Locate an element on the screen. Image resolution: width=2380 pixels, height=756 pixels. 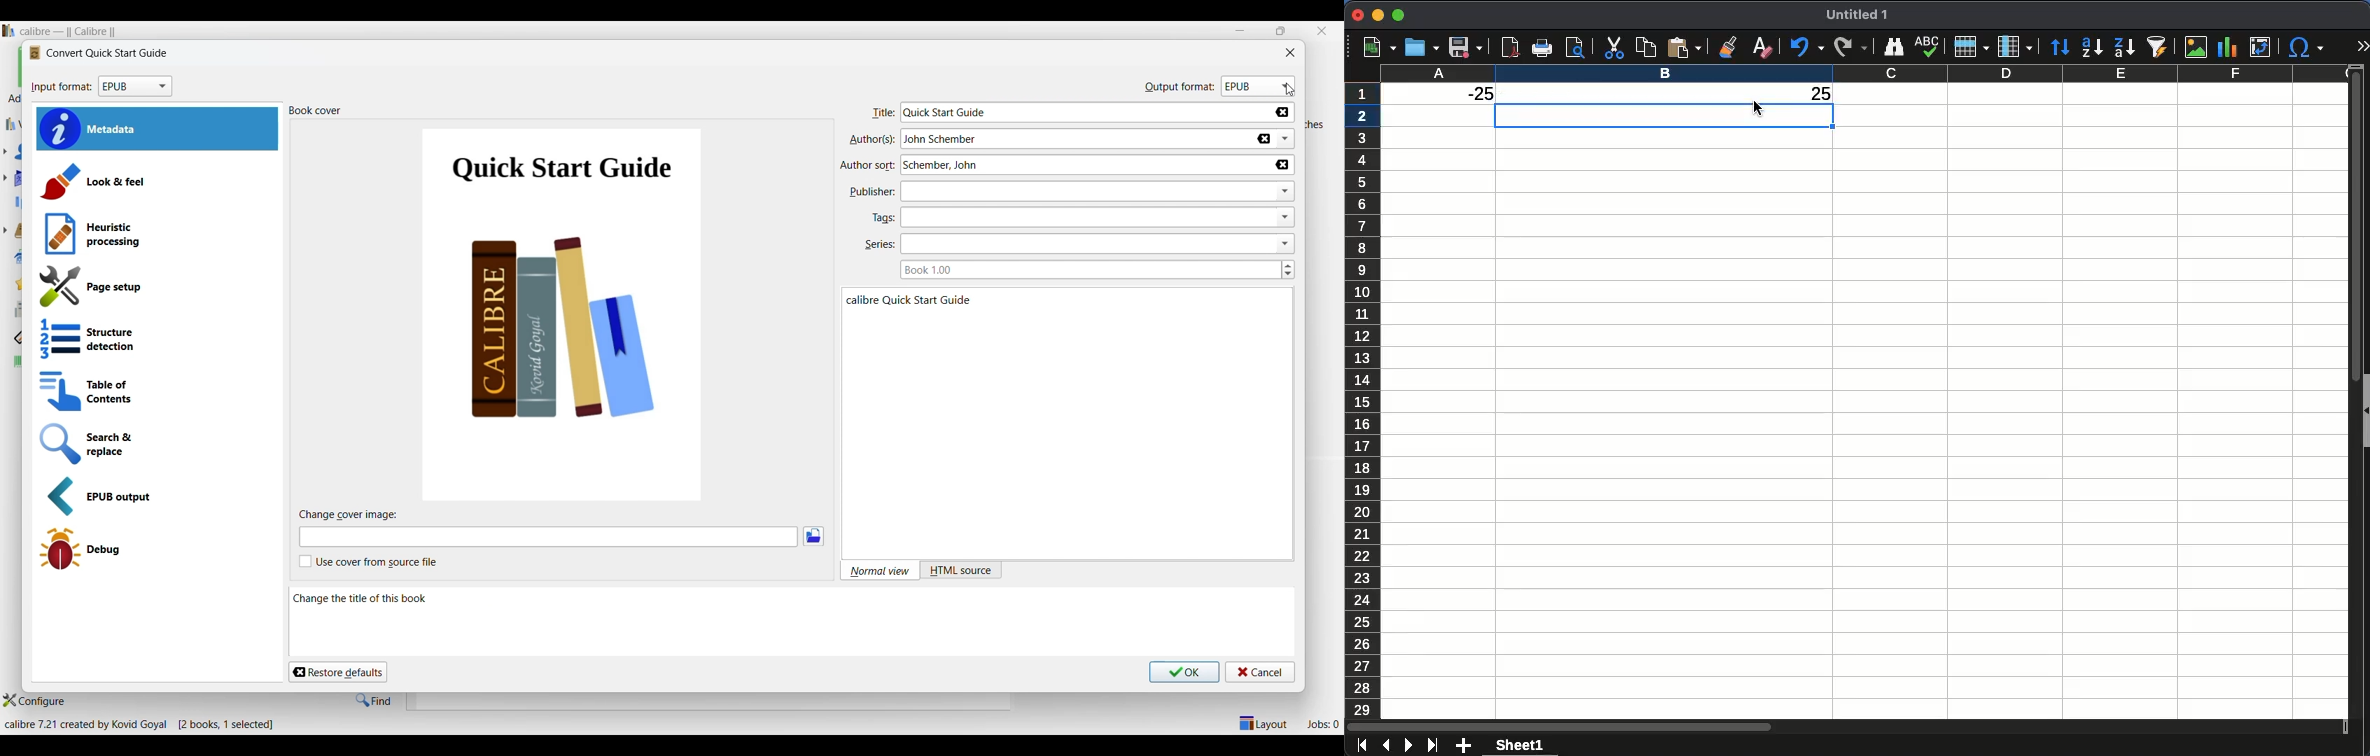
paste is located at coordinates (1644, 47).